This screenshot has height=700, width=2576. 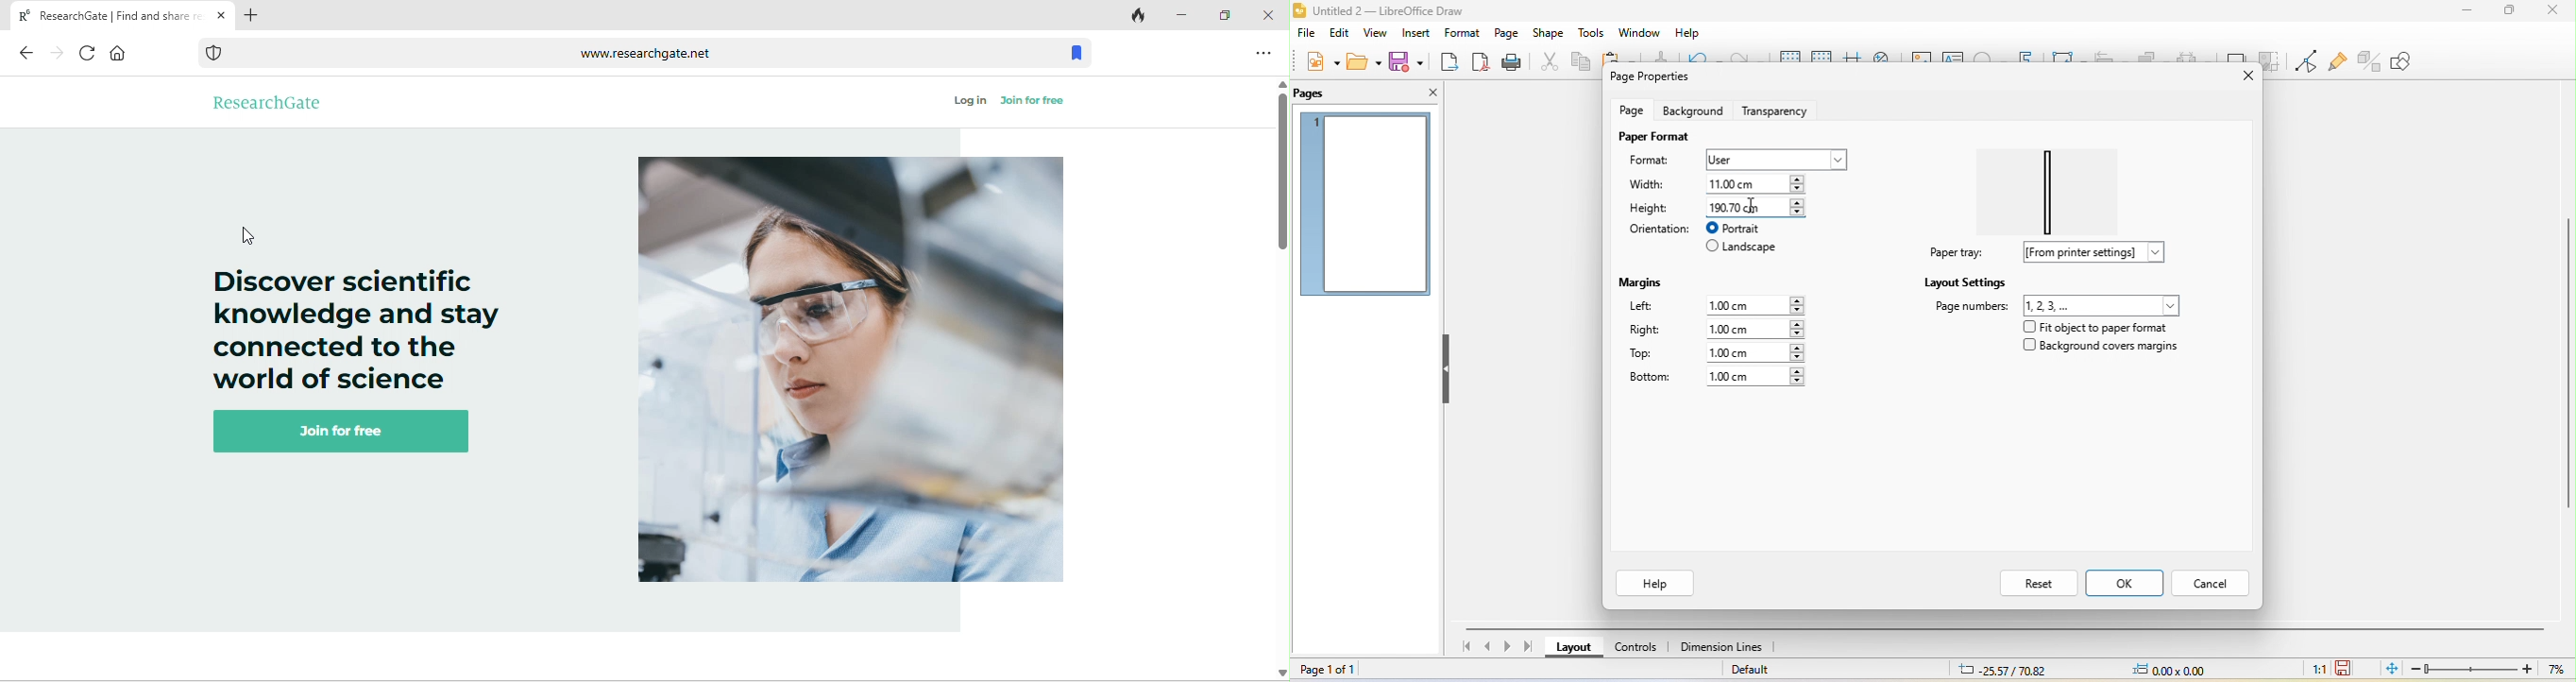 What do you see at coordinates (1774, 159) in the screenshot?
I see `user` at bounding box center [1774, 159].